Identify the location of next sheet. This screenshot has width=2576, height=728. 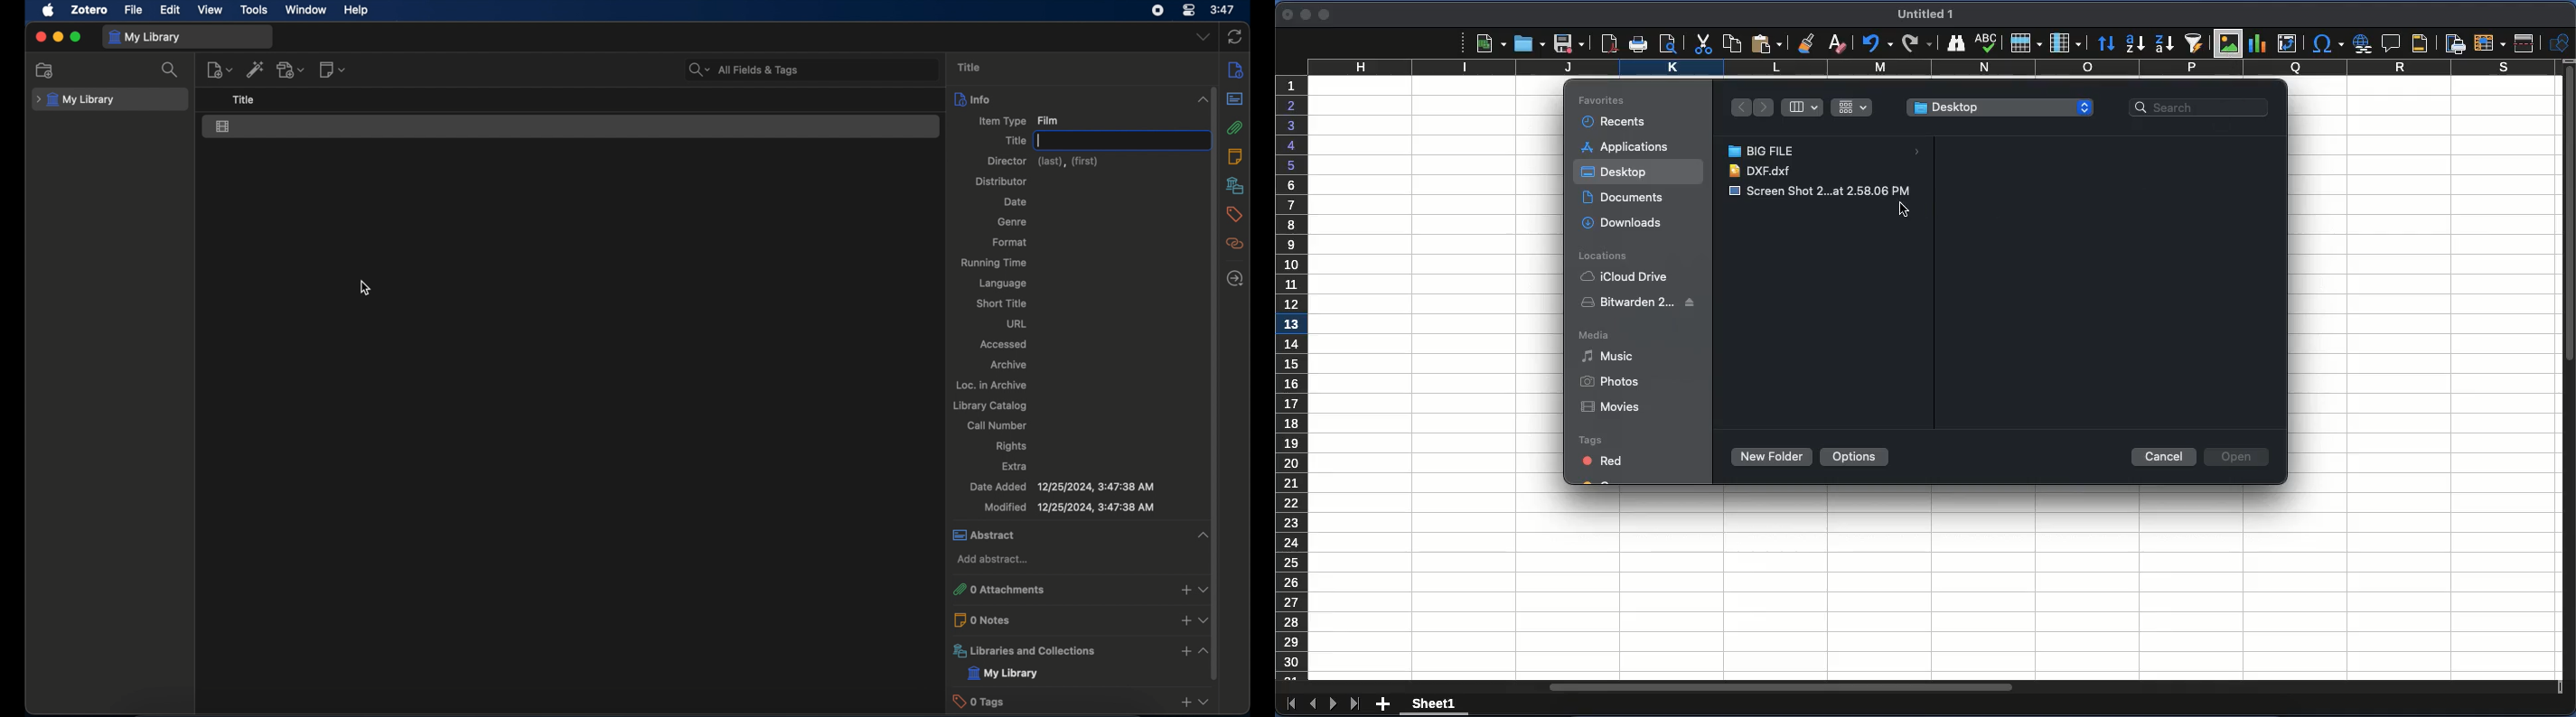
(1334, 703).